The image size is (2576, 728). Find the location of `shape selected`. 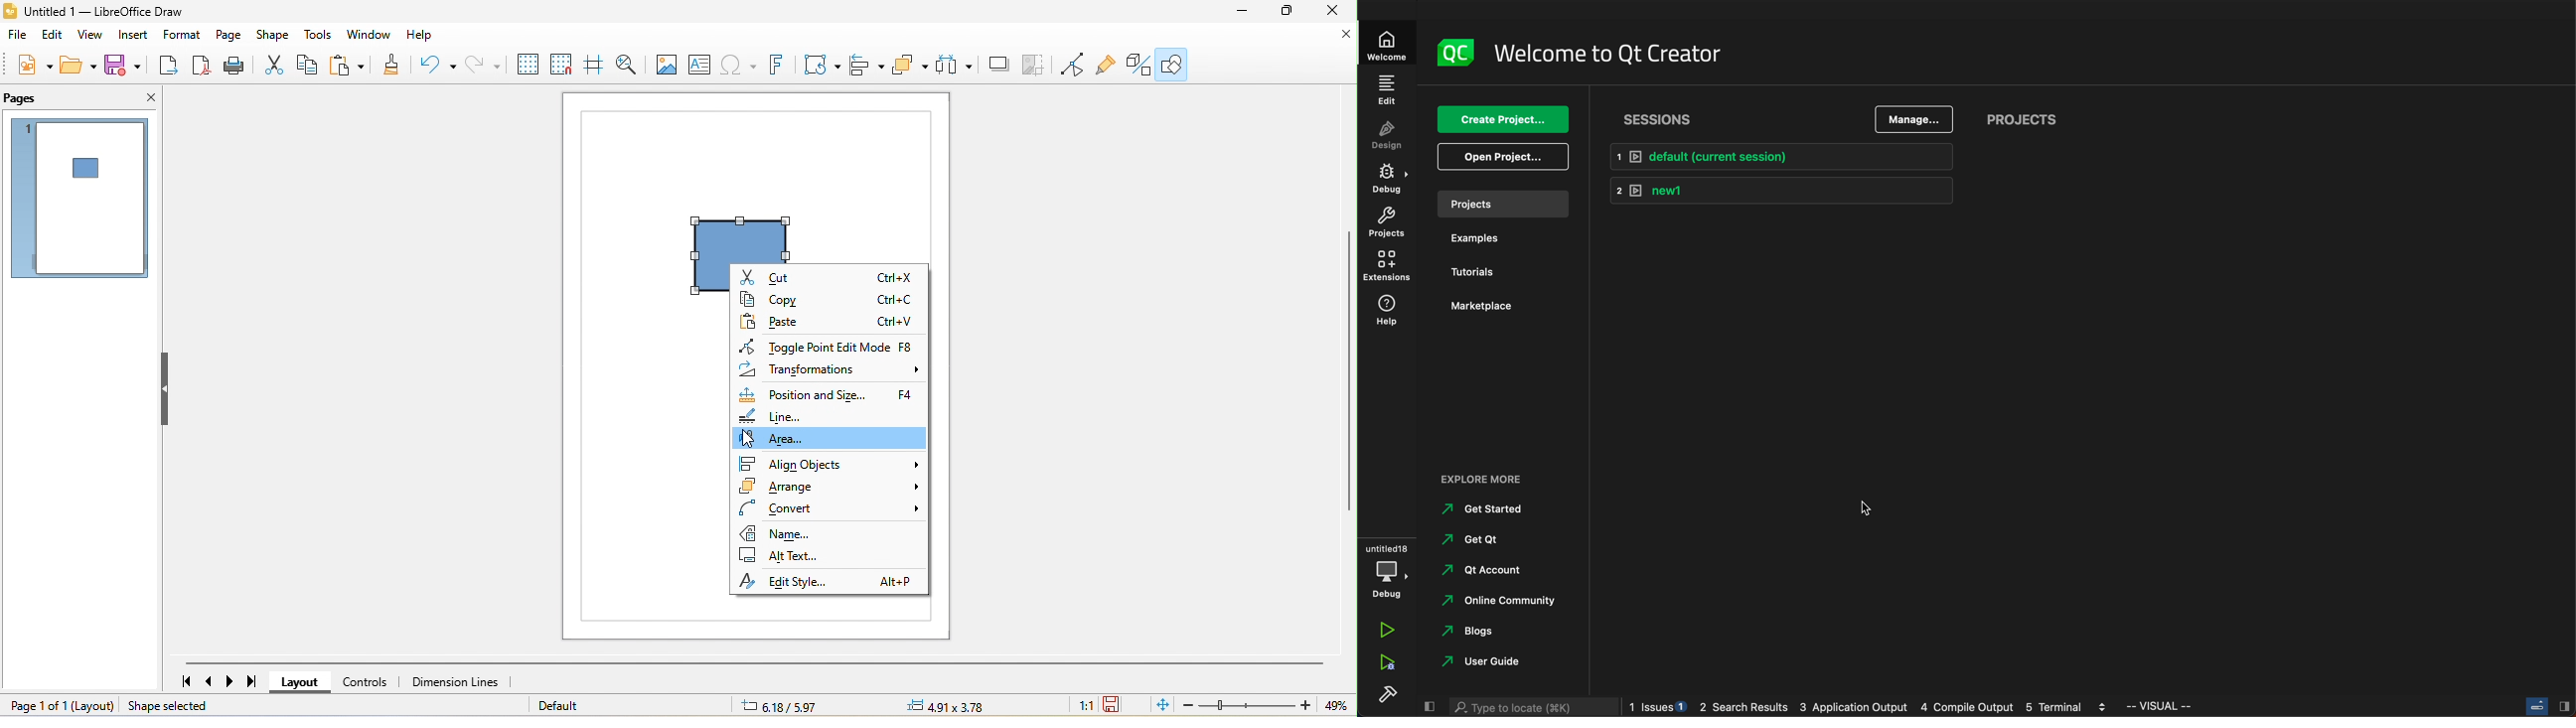

shape selected is located at coordinates (184, 706).